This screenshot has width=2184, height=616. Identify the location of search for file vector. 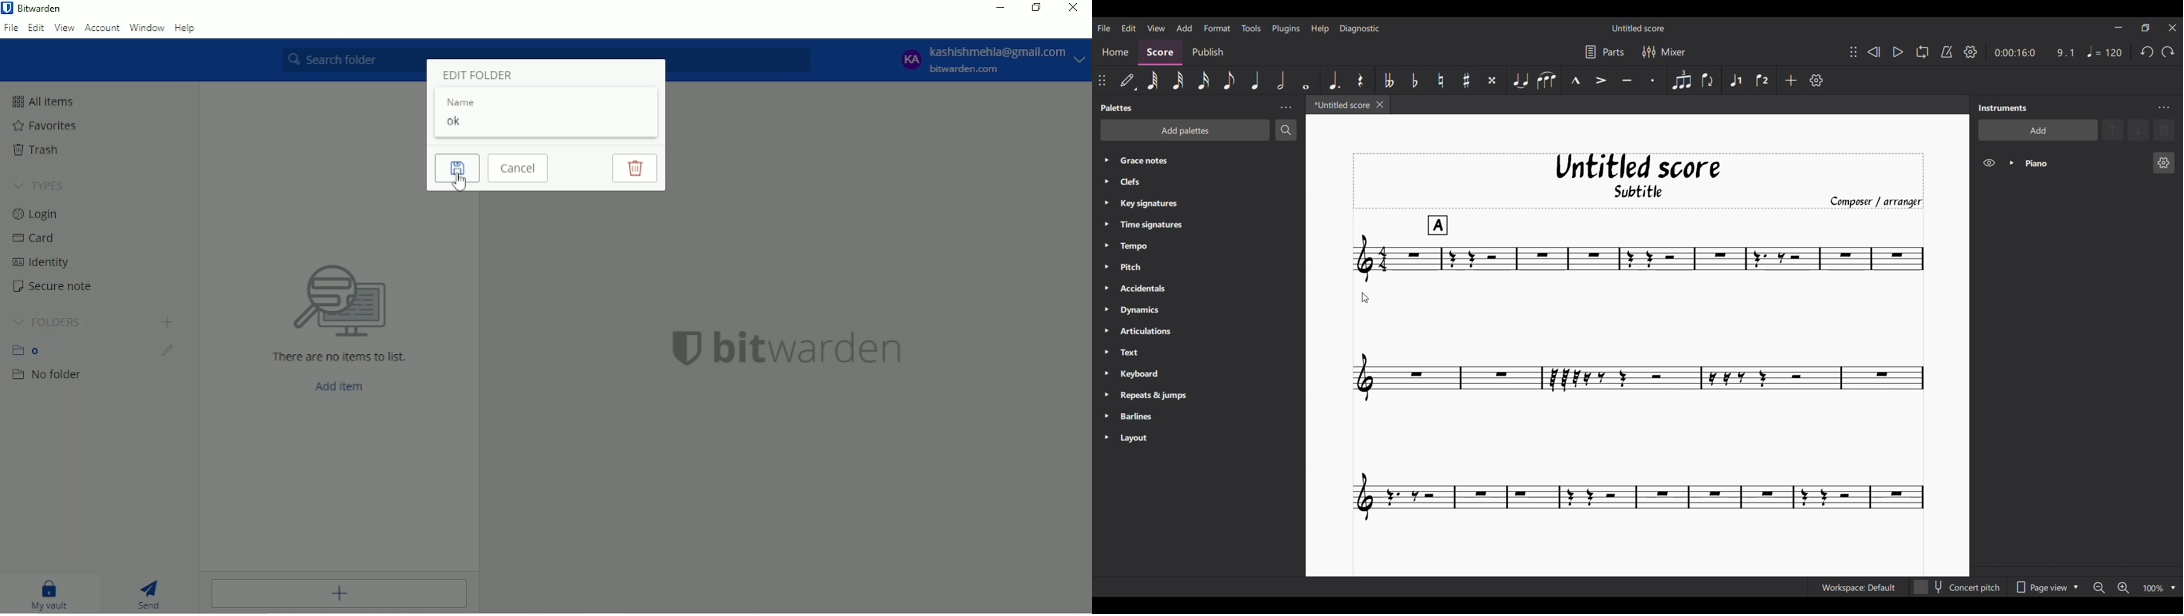
(338, 300).